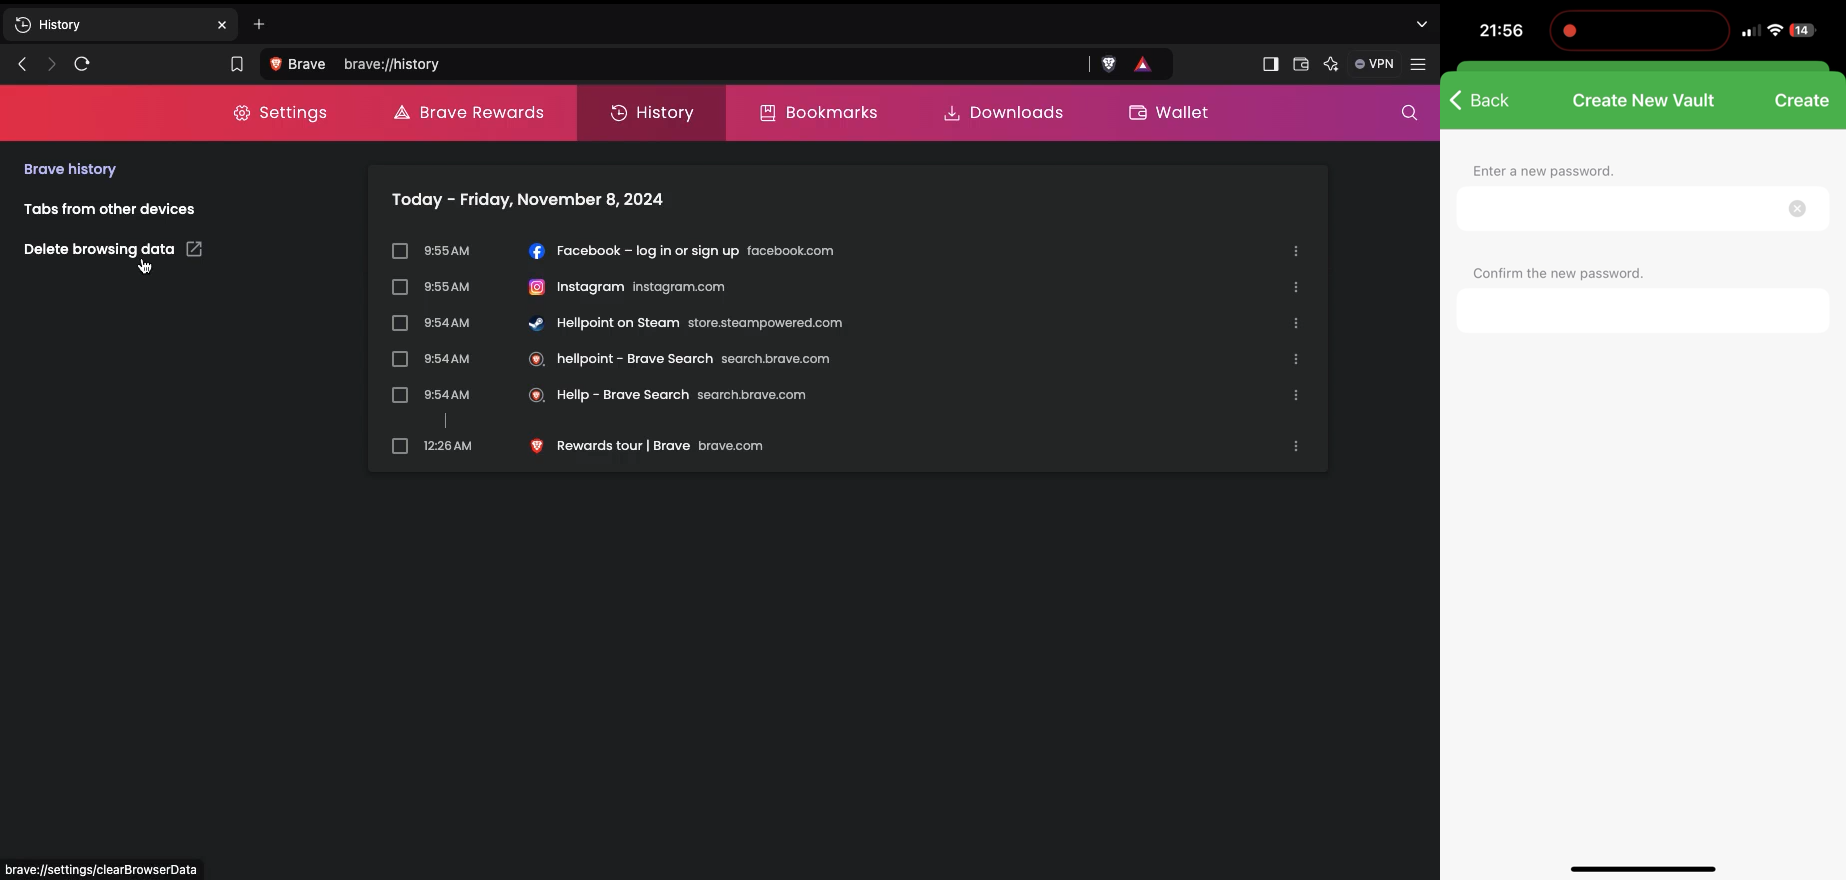 The image size is (1848, 896). I want to click on Back, so click(1480, 103).